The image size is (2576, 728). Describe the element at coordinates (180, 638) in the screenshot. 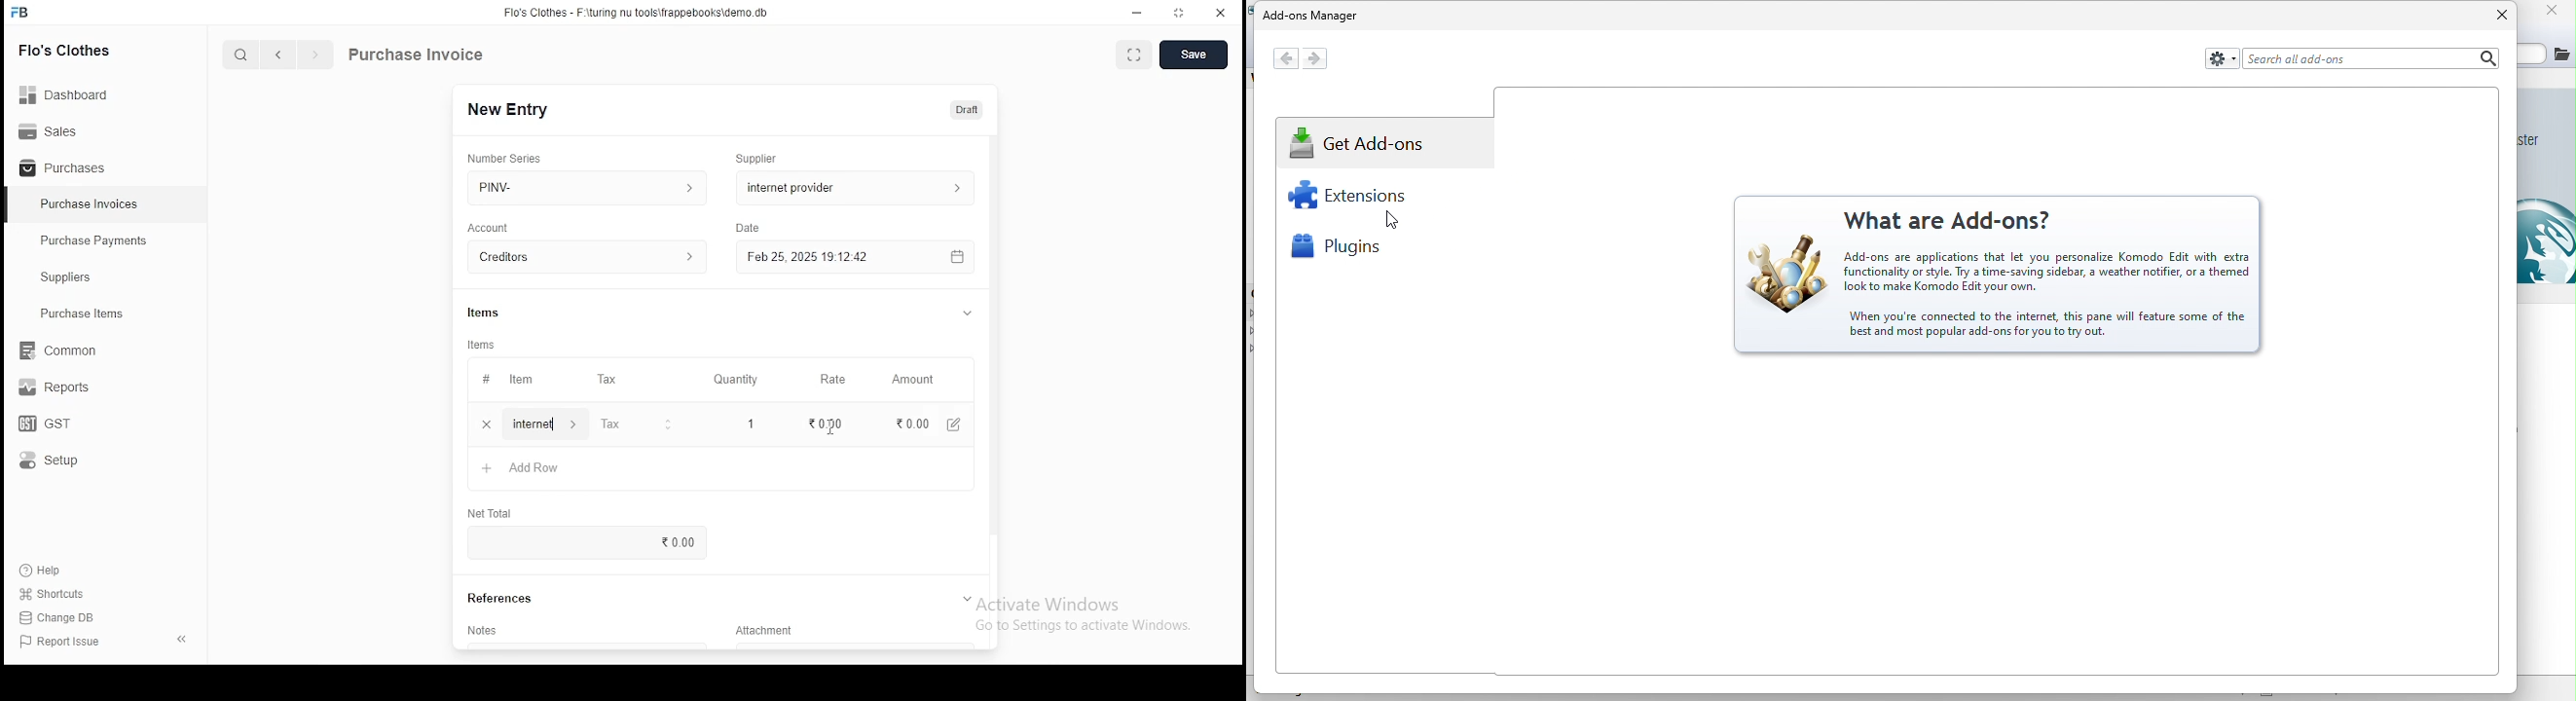

I see `close pane` at that location.